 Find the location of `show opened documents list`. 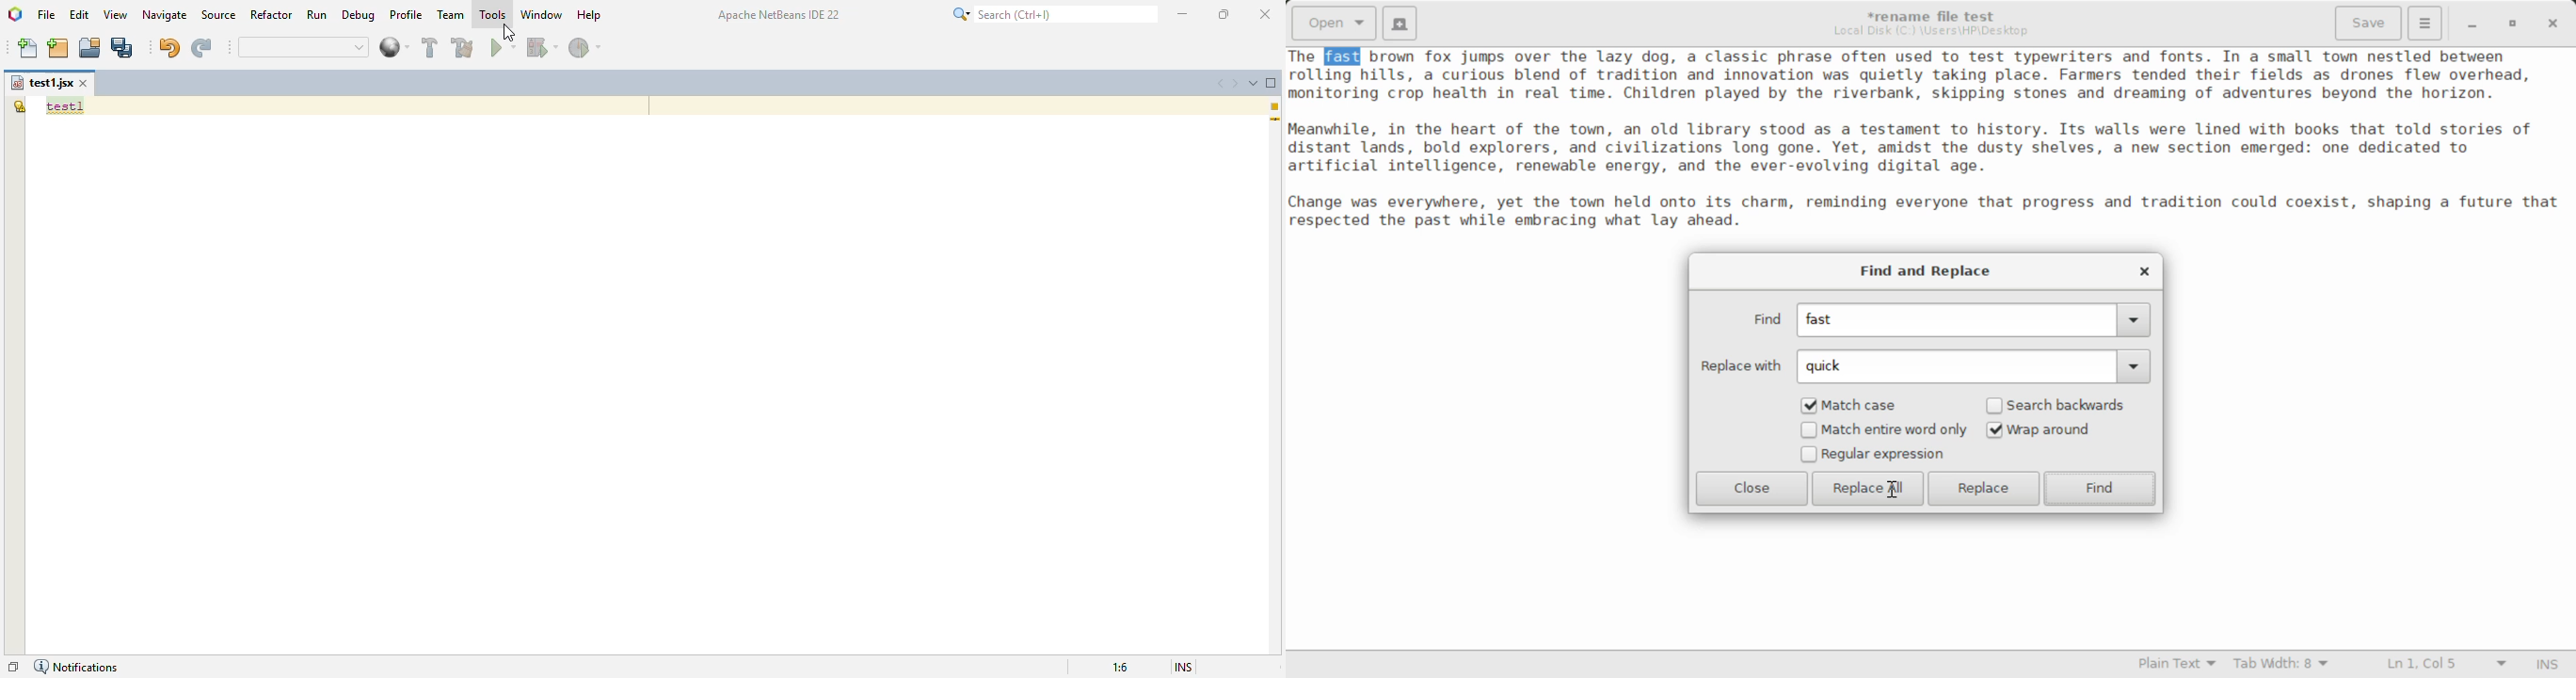

show opened documents list is located at coordinates (1254, 83).